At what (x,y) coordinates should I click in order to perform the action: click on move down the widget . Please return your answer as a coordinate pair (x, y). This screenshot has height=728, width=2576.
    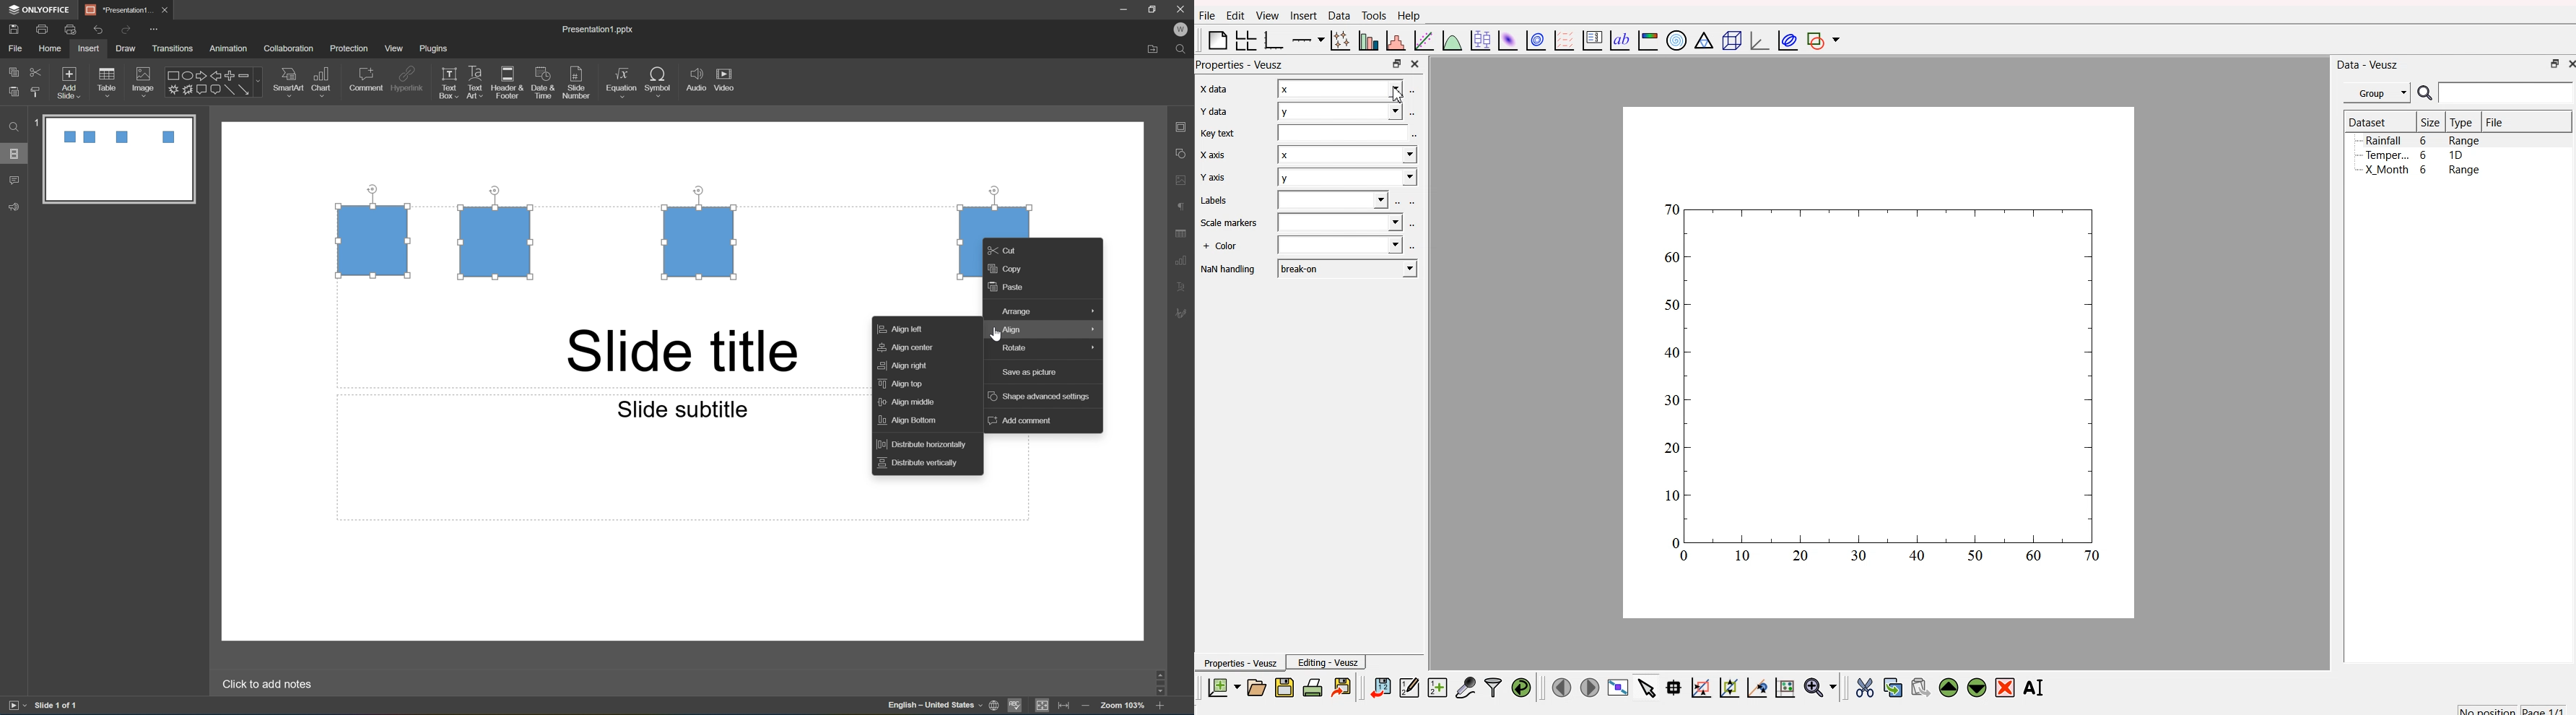
    Looking at the image, I should click on (1975, 688).